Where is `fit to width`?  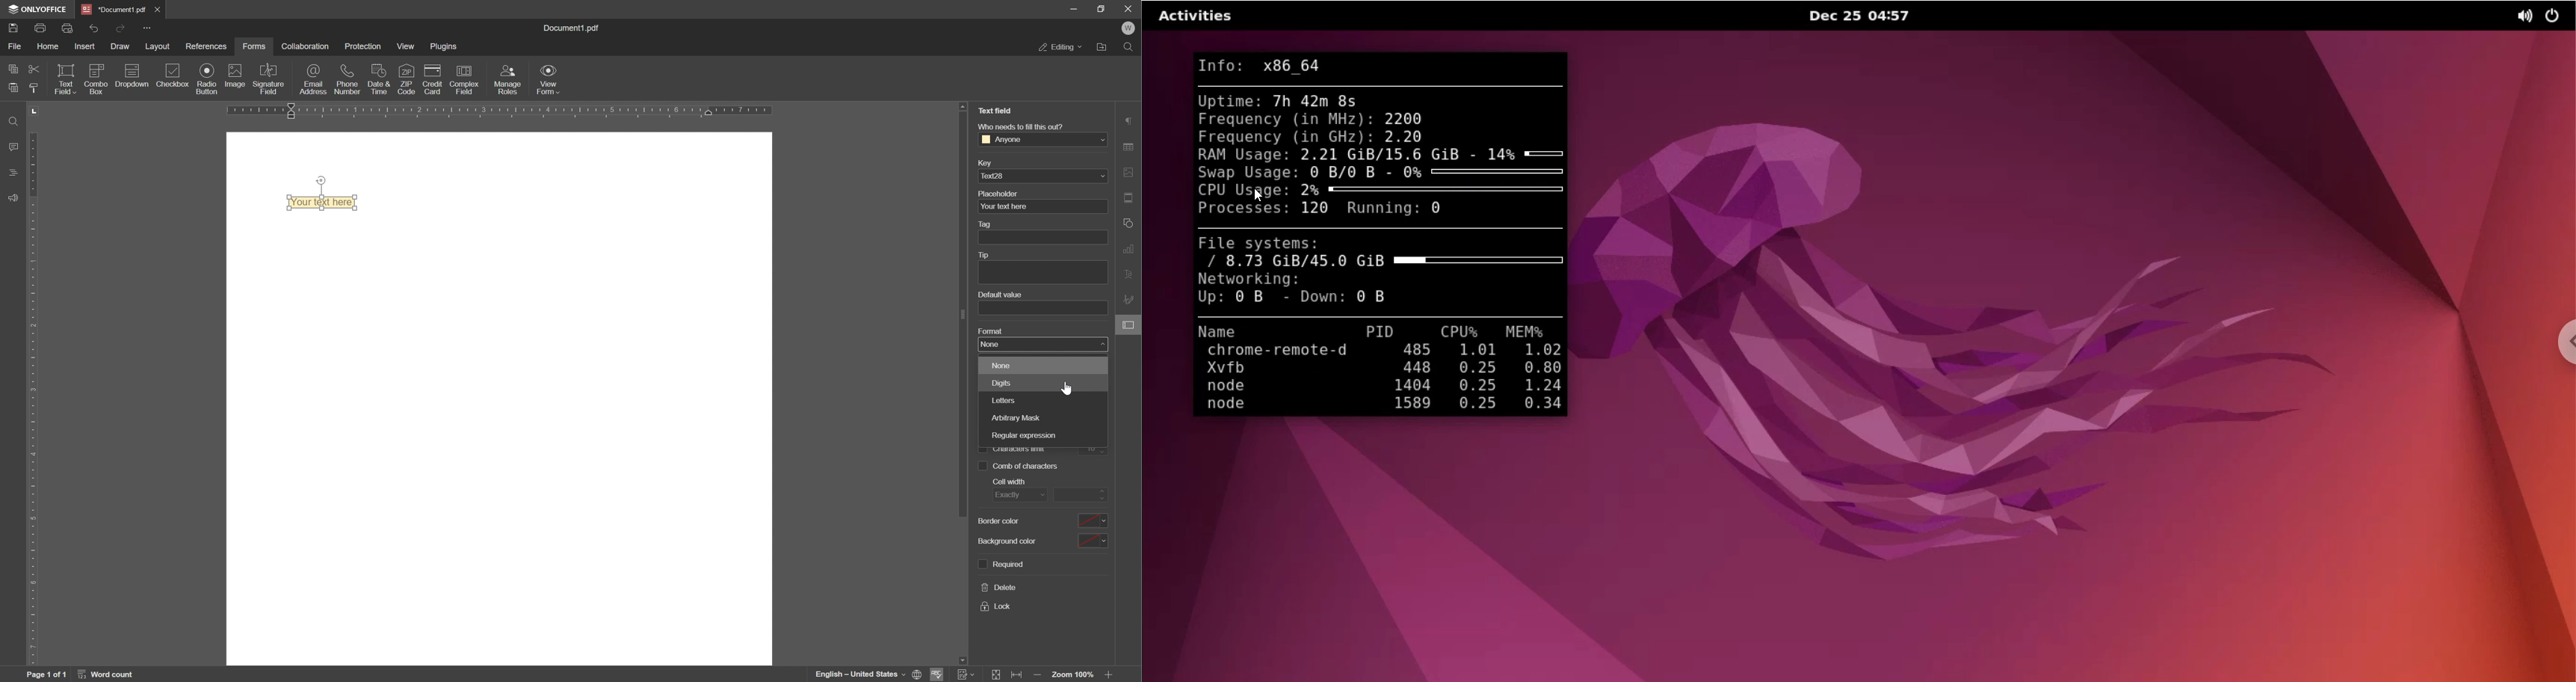
fit to width is located at coordinates (1019, 675).